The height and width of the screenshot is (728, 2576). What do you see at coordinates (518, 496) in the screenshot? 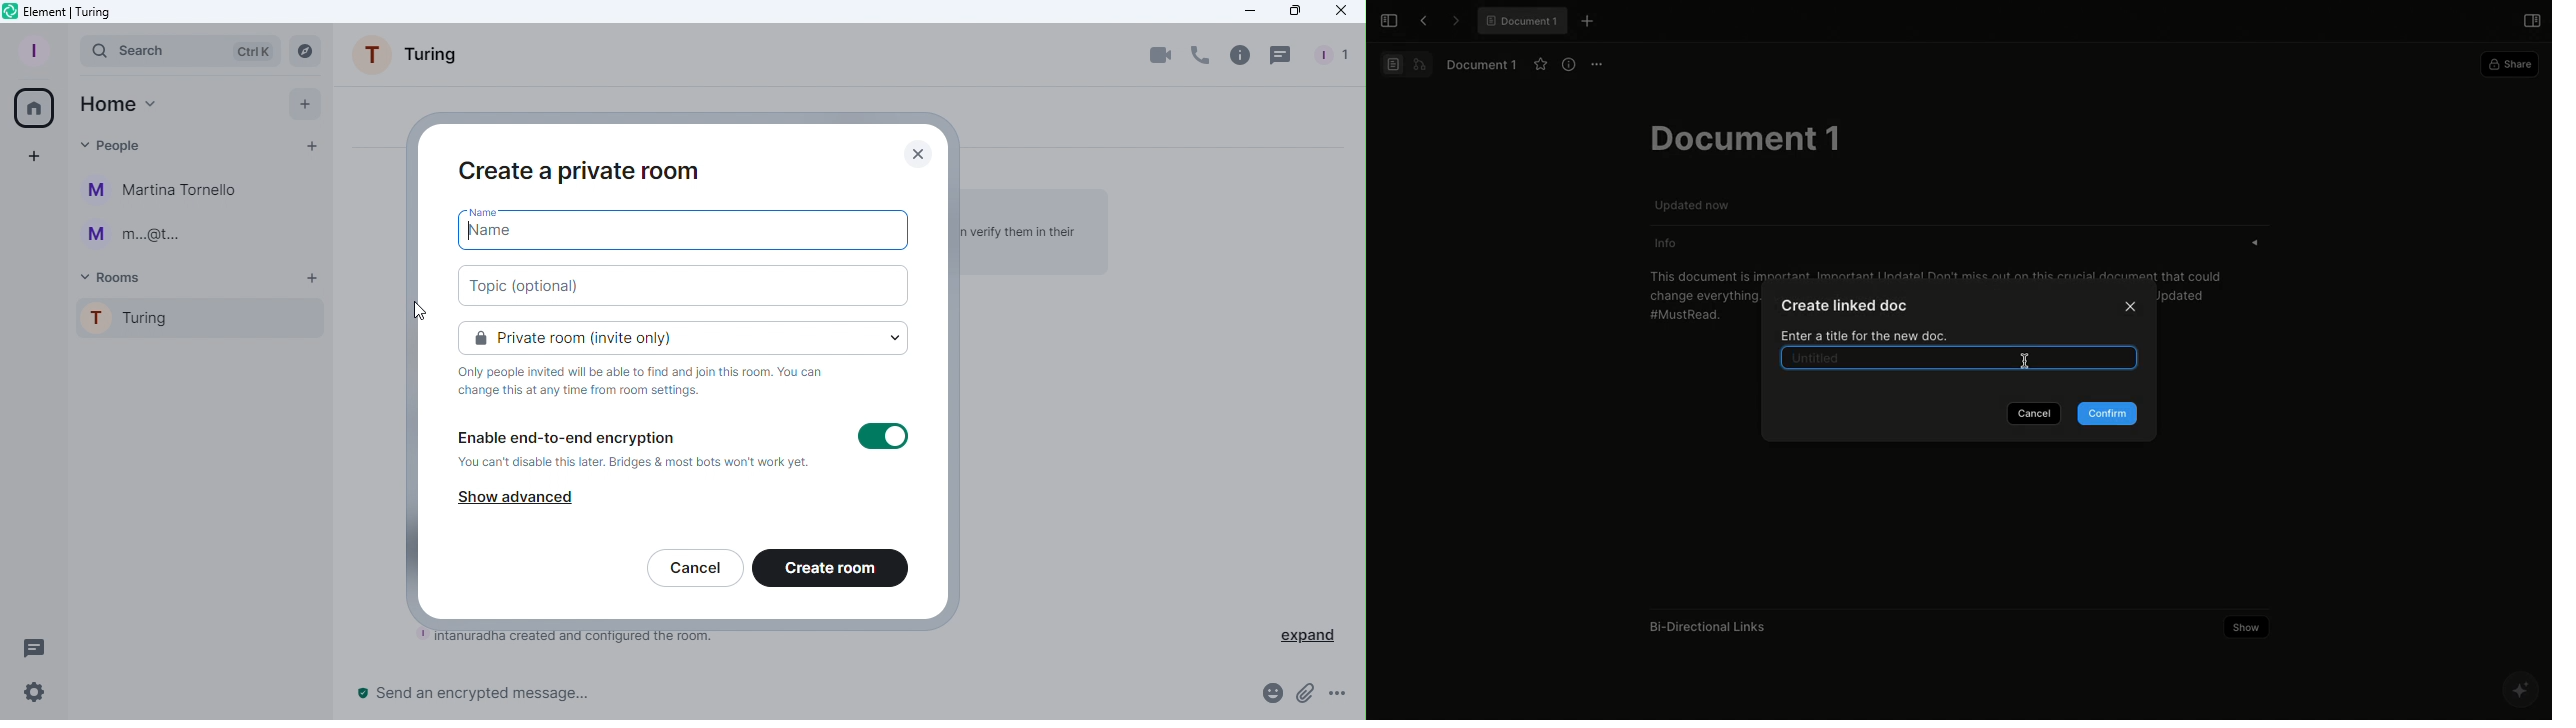
I see `Show advanced` at bounding box center [518, 496].